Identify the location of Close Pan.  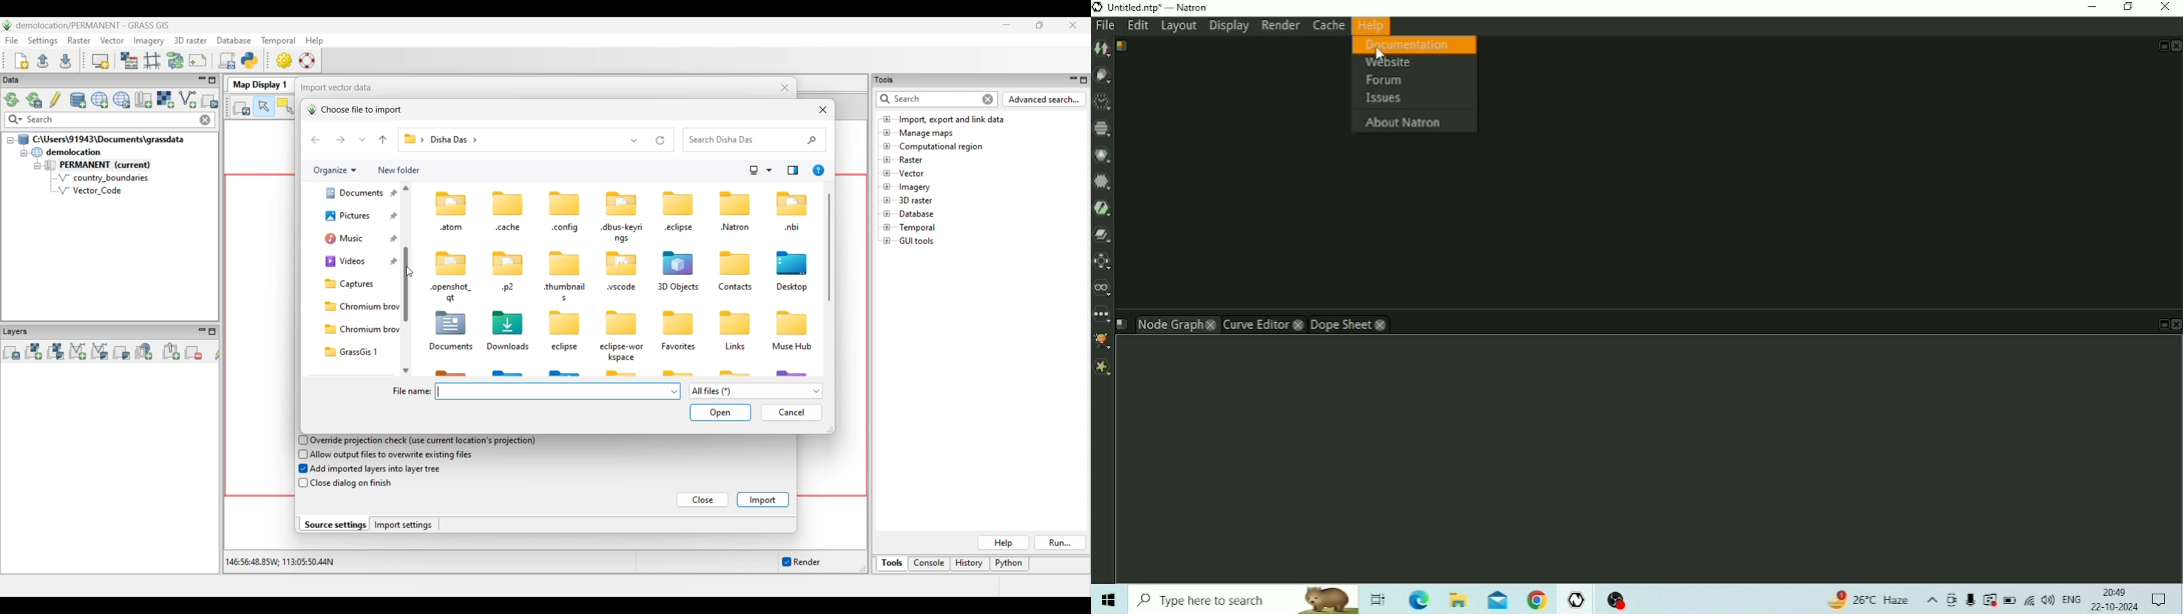
(2176, 46).